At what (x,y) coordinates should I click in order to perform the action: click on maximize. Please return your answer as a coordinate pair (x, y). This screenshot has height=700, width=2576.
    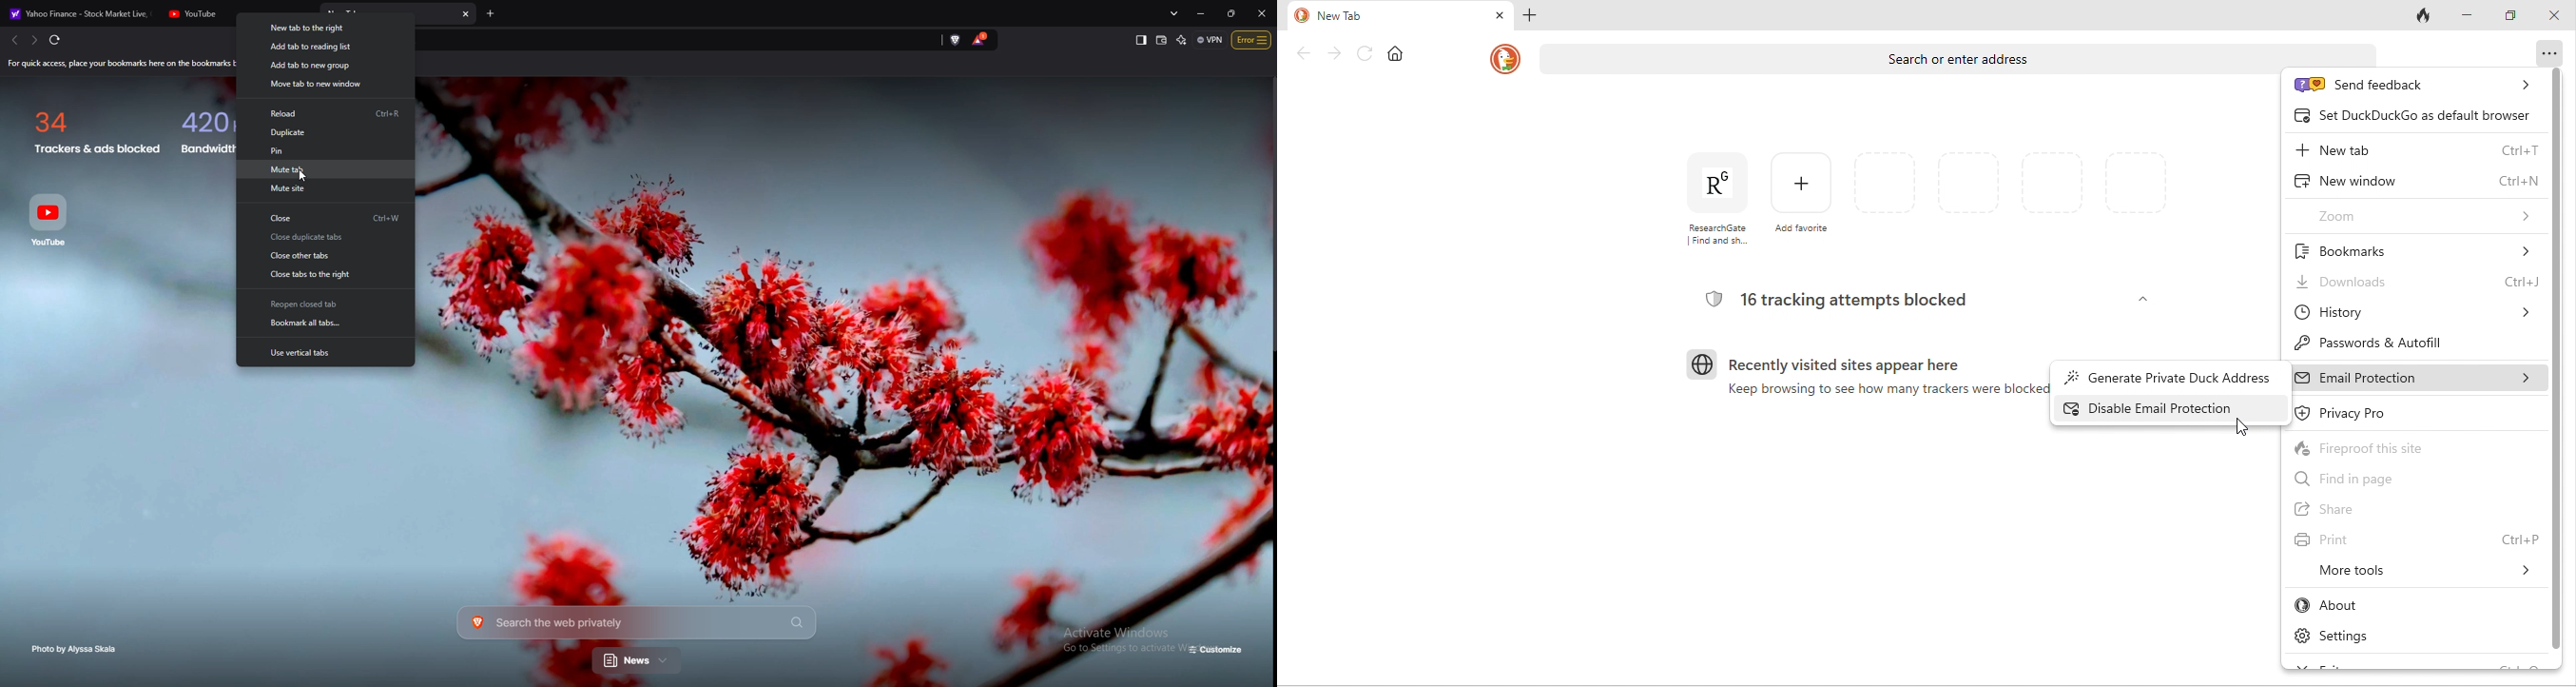
    Looking at the image, I should click on (2518, 17).